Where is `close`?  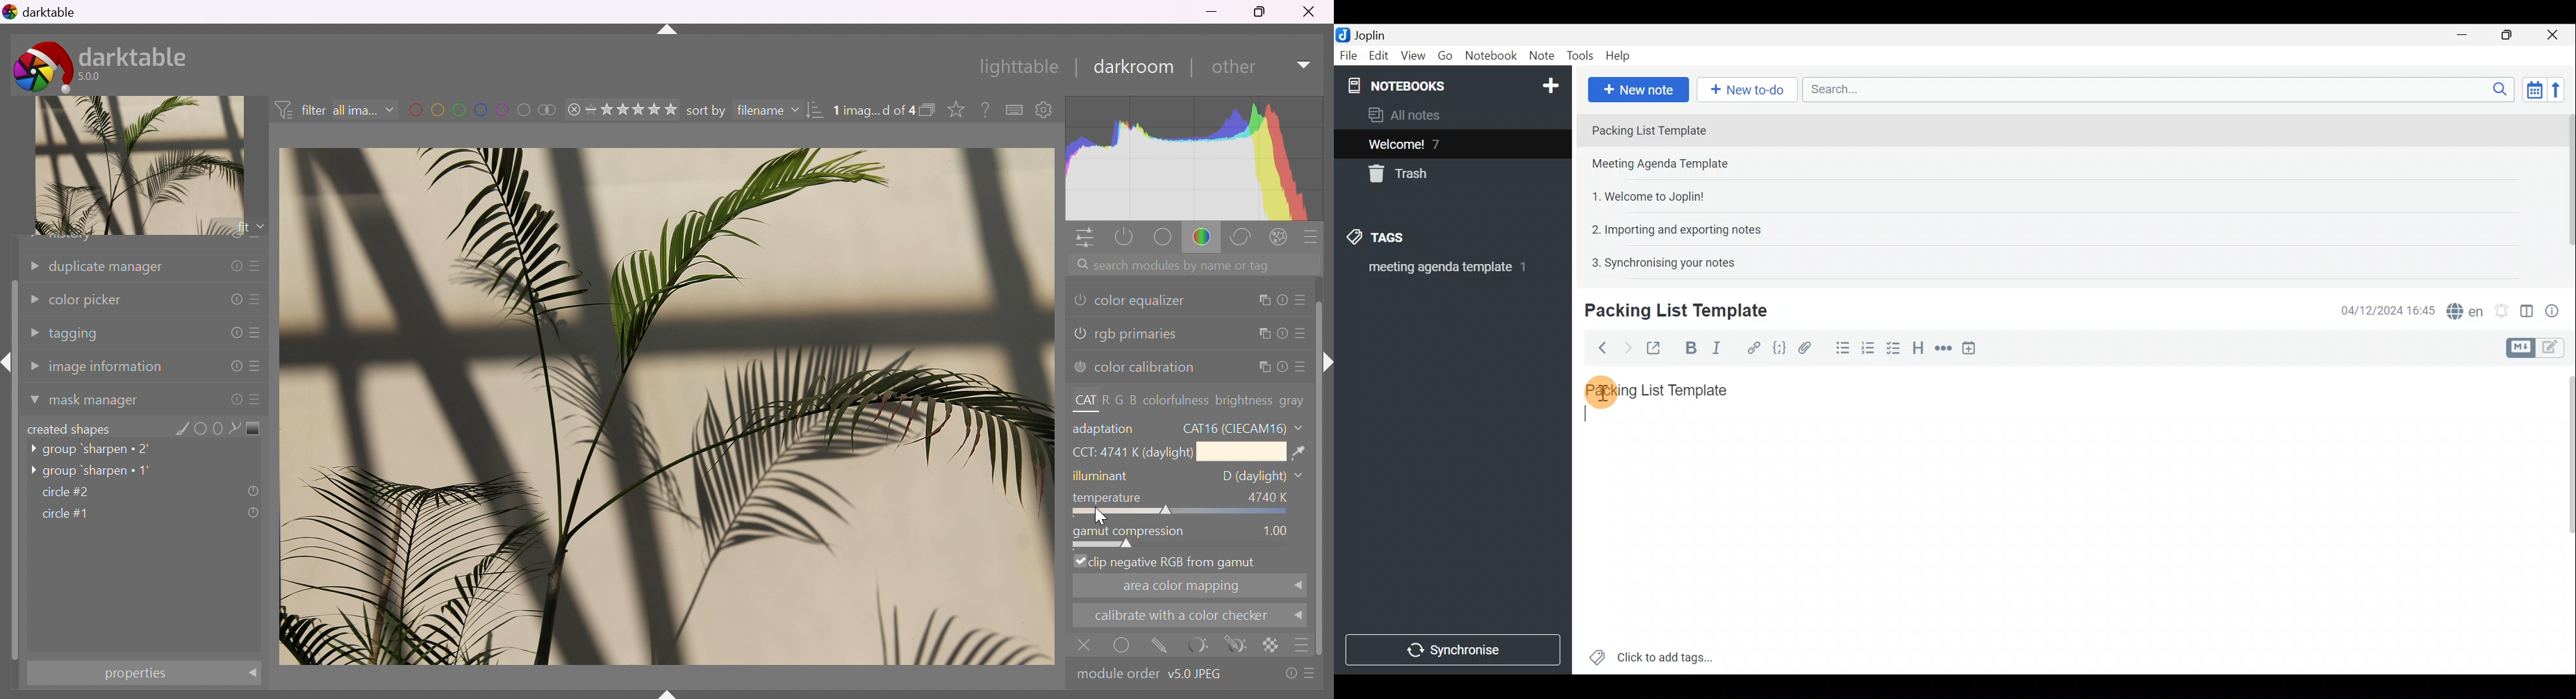
close is located at coordinates (1082, 647).